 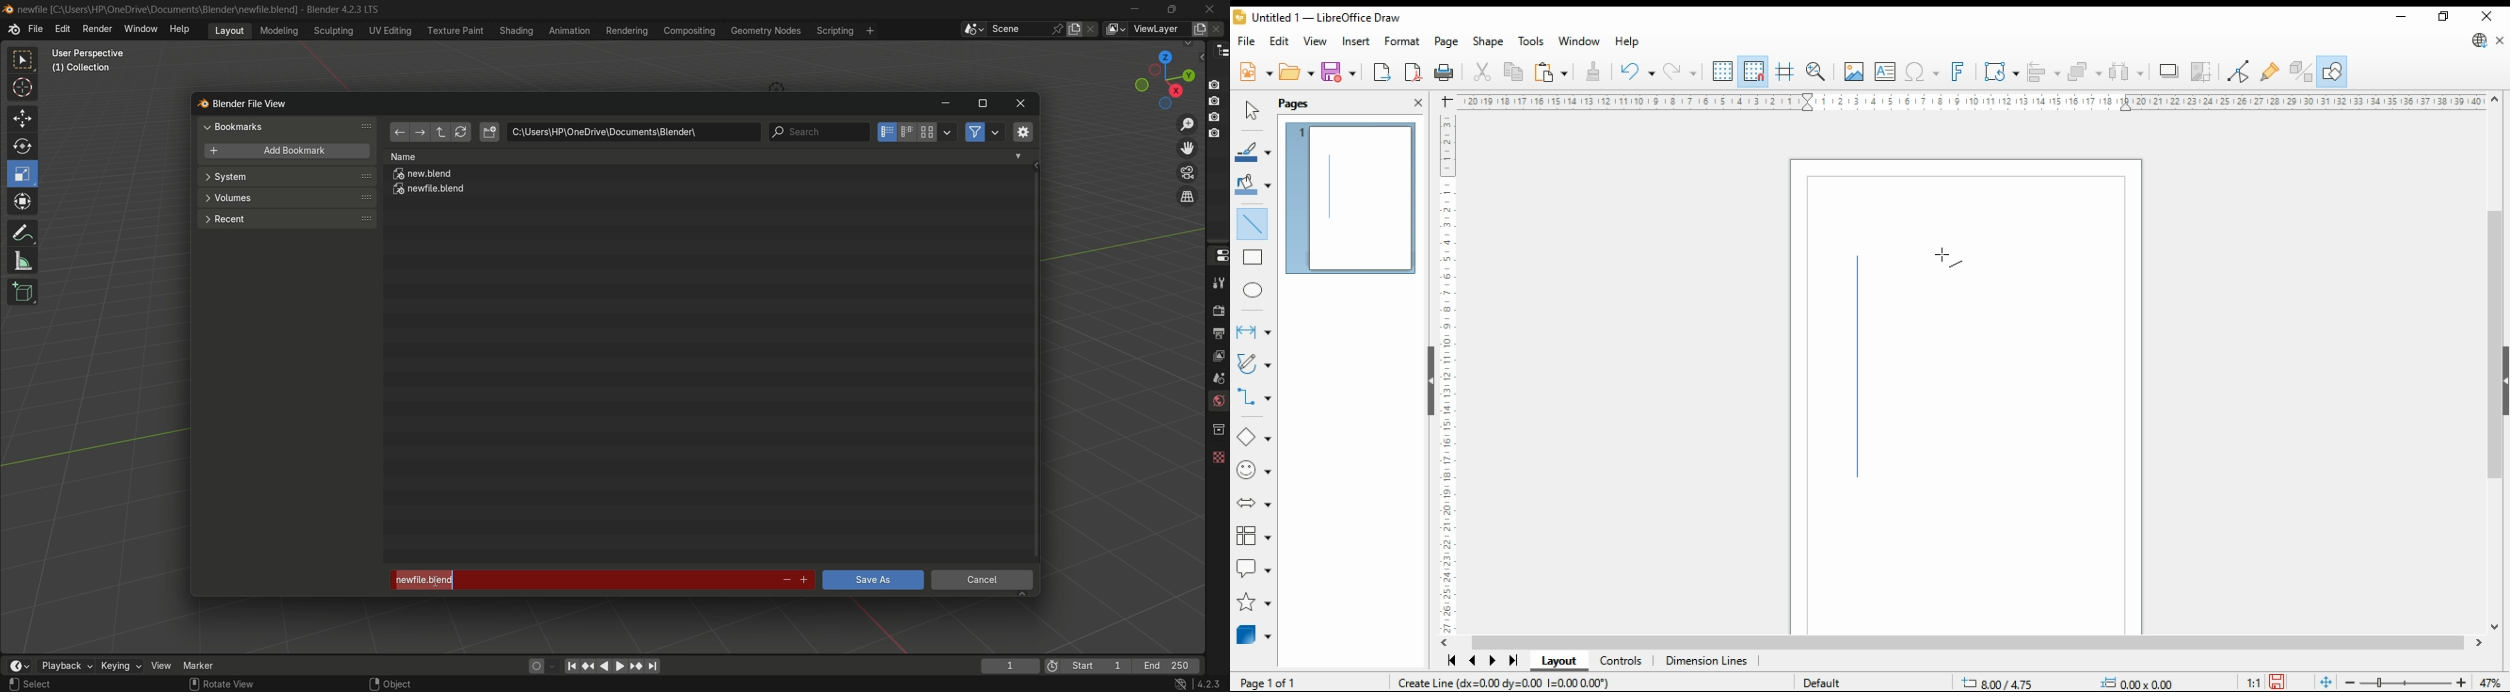 I want to click on export, so click(x=1383, y=73).